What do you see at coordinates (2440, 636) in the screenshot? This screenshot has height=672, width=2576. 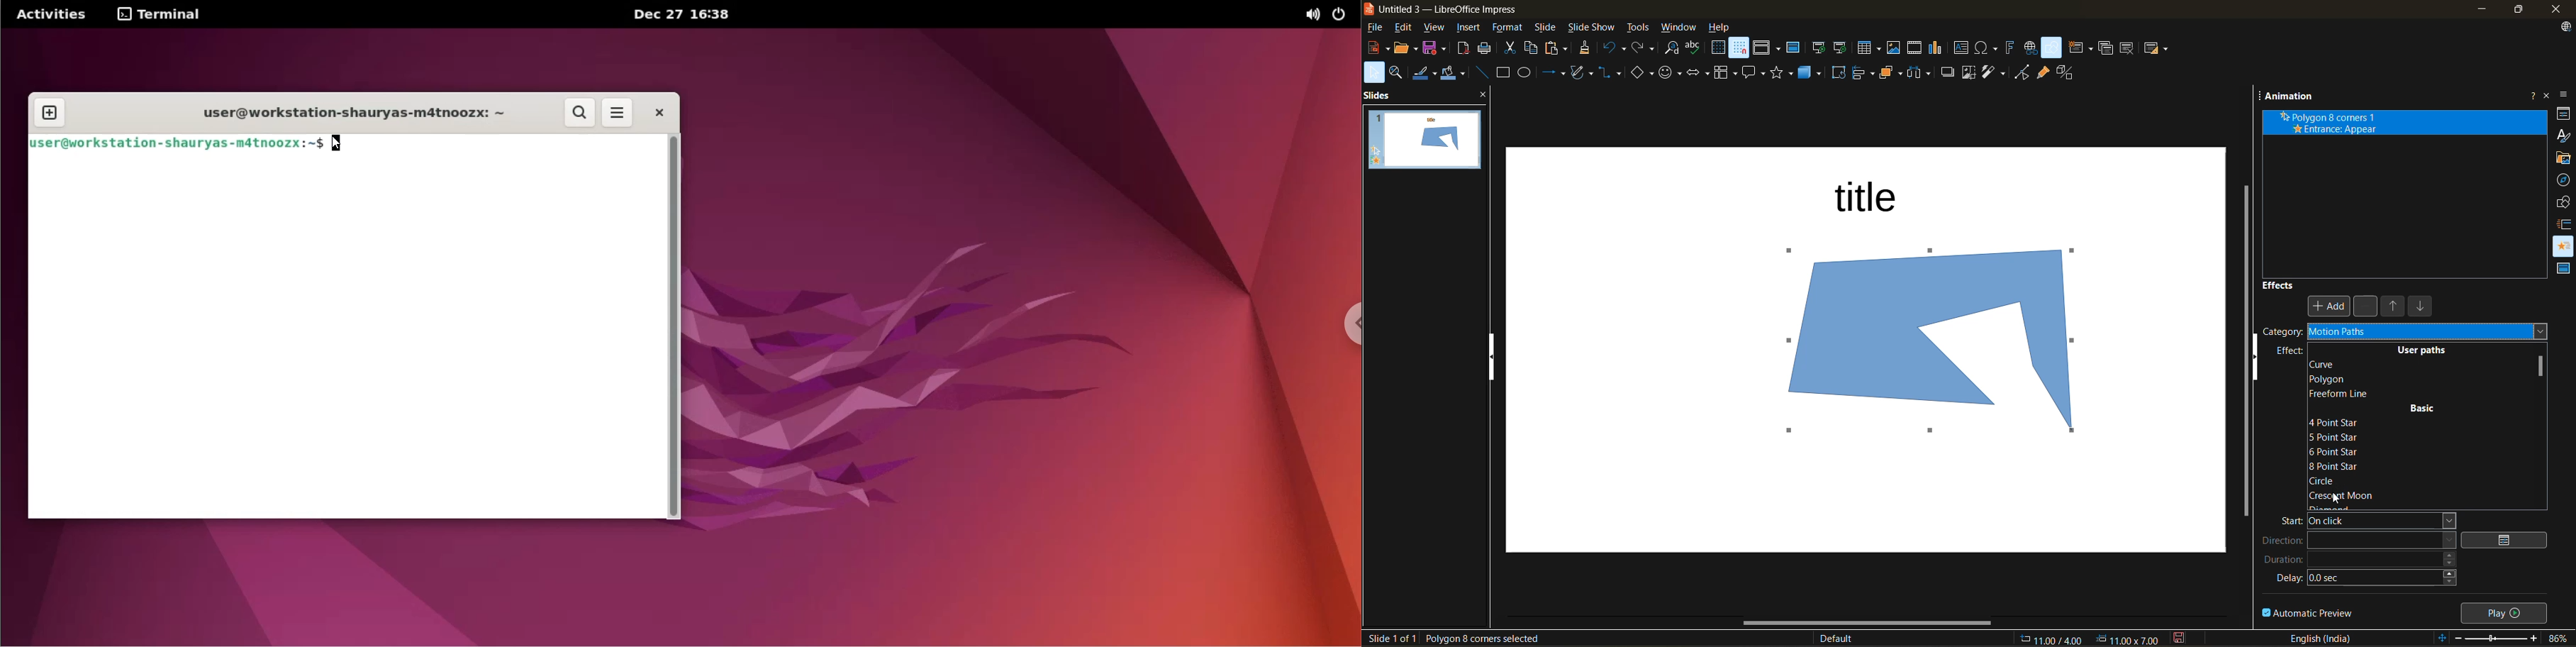 I see `fit to slide` at bounding box center [2440, 636].